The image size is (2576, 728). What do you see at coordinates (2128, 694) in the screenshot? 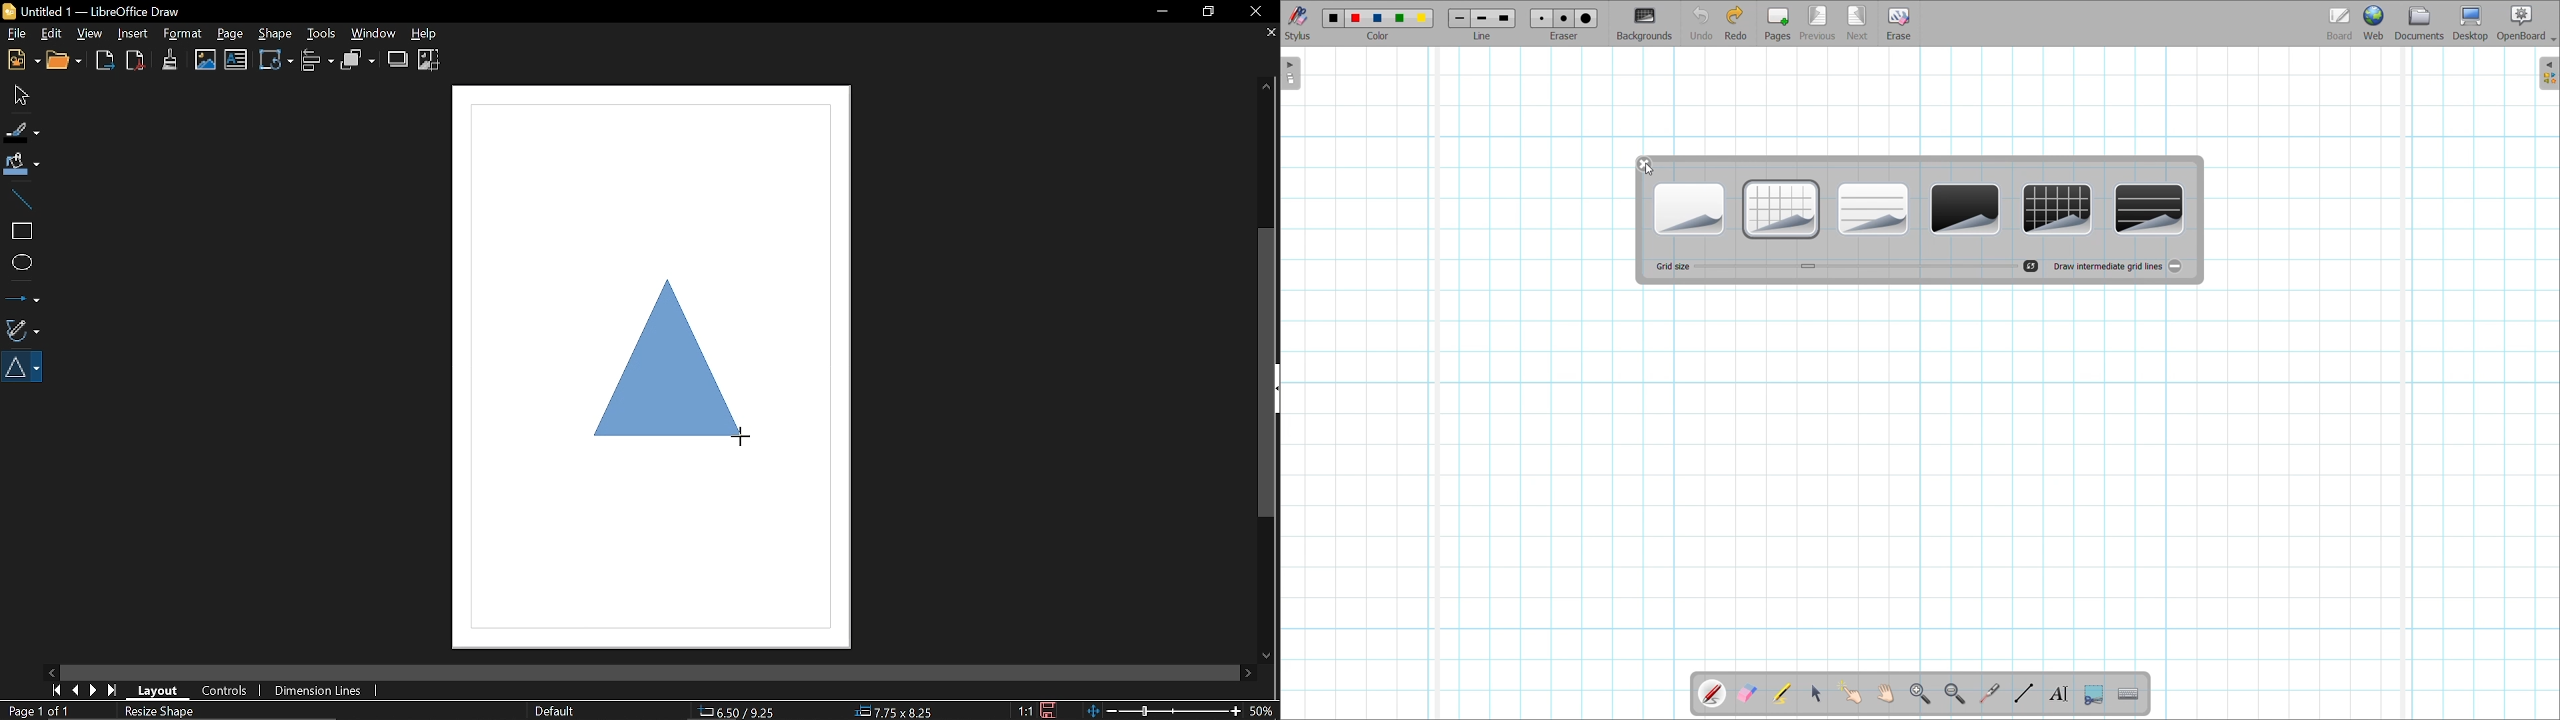
I see `Display virtual keyboard ` at bounding box center [2128, 694].